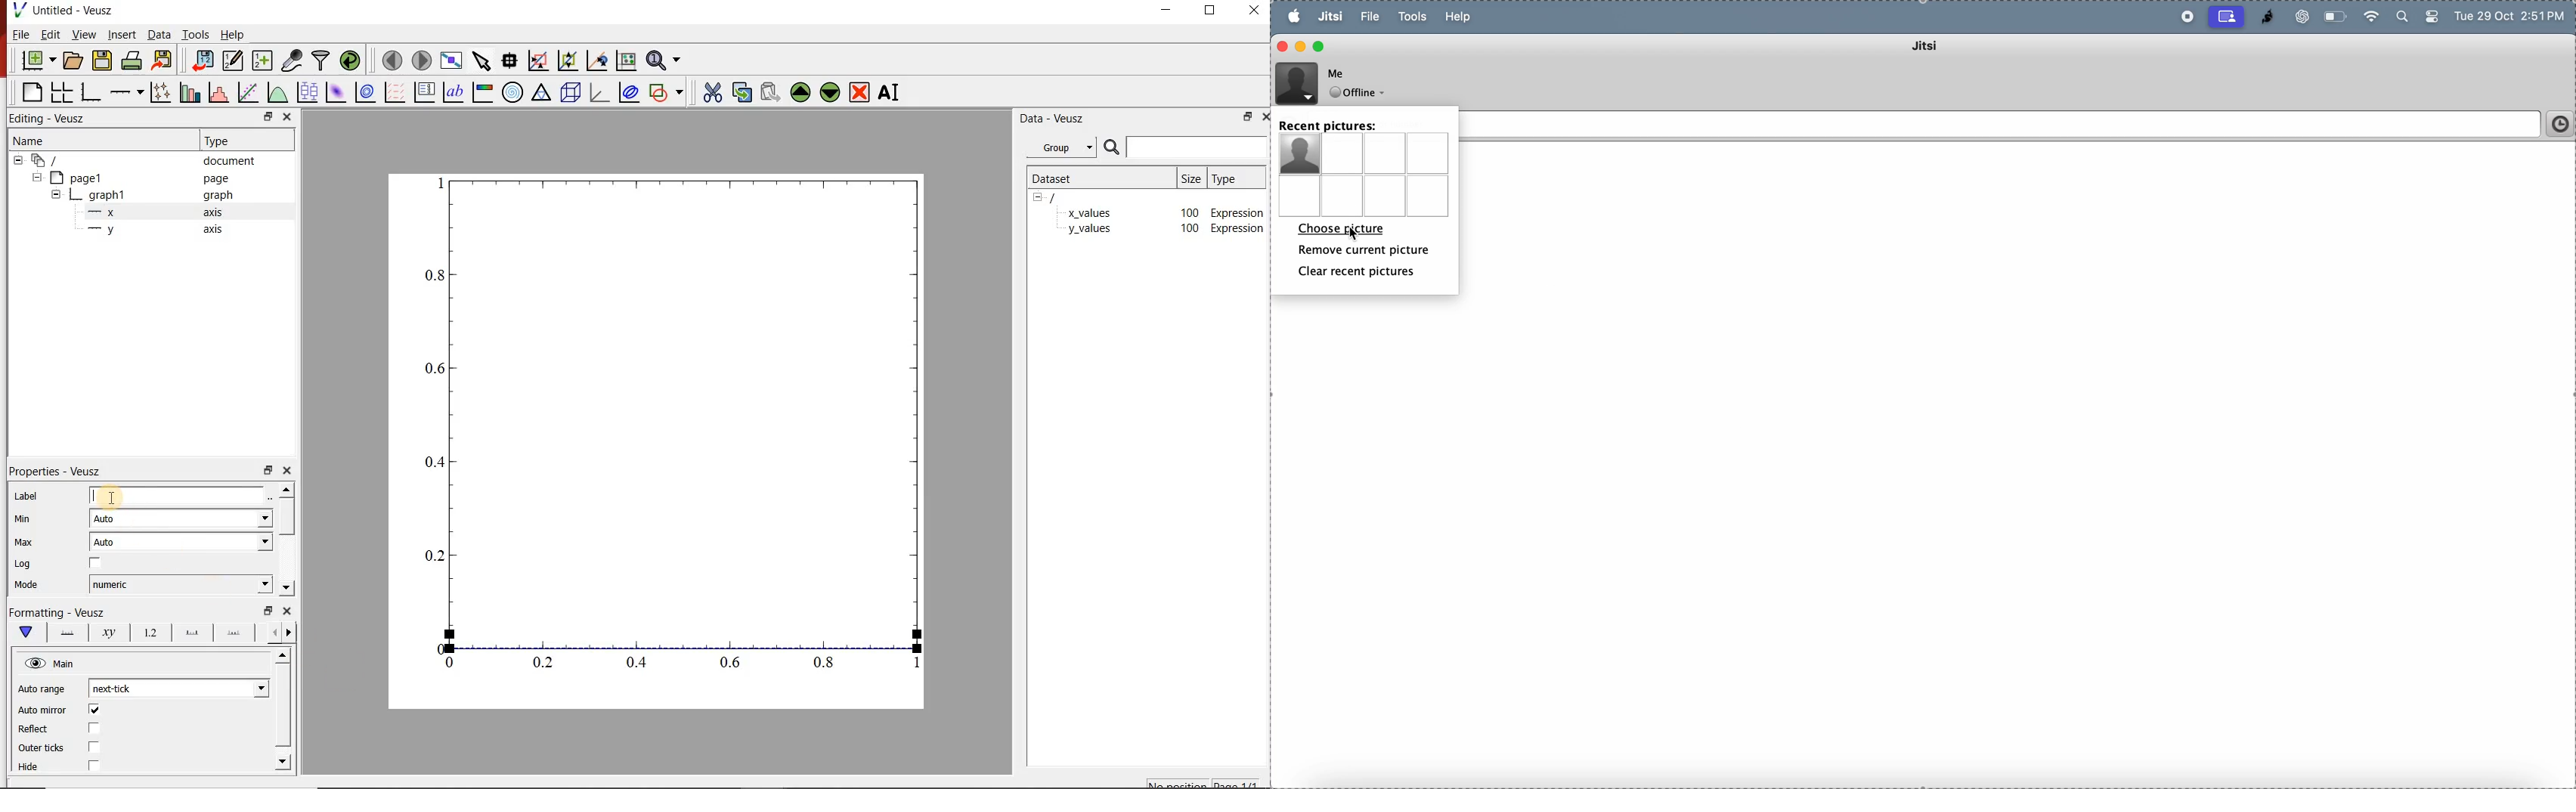 The height and width of the screenshot is (812, 2576). What do you see at coordinates (292, 633) in the screenshot?
I see `previous options` at bounding box center [292, 633].